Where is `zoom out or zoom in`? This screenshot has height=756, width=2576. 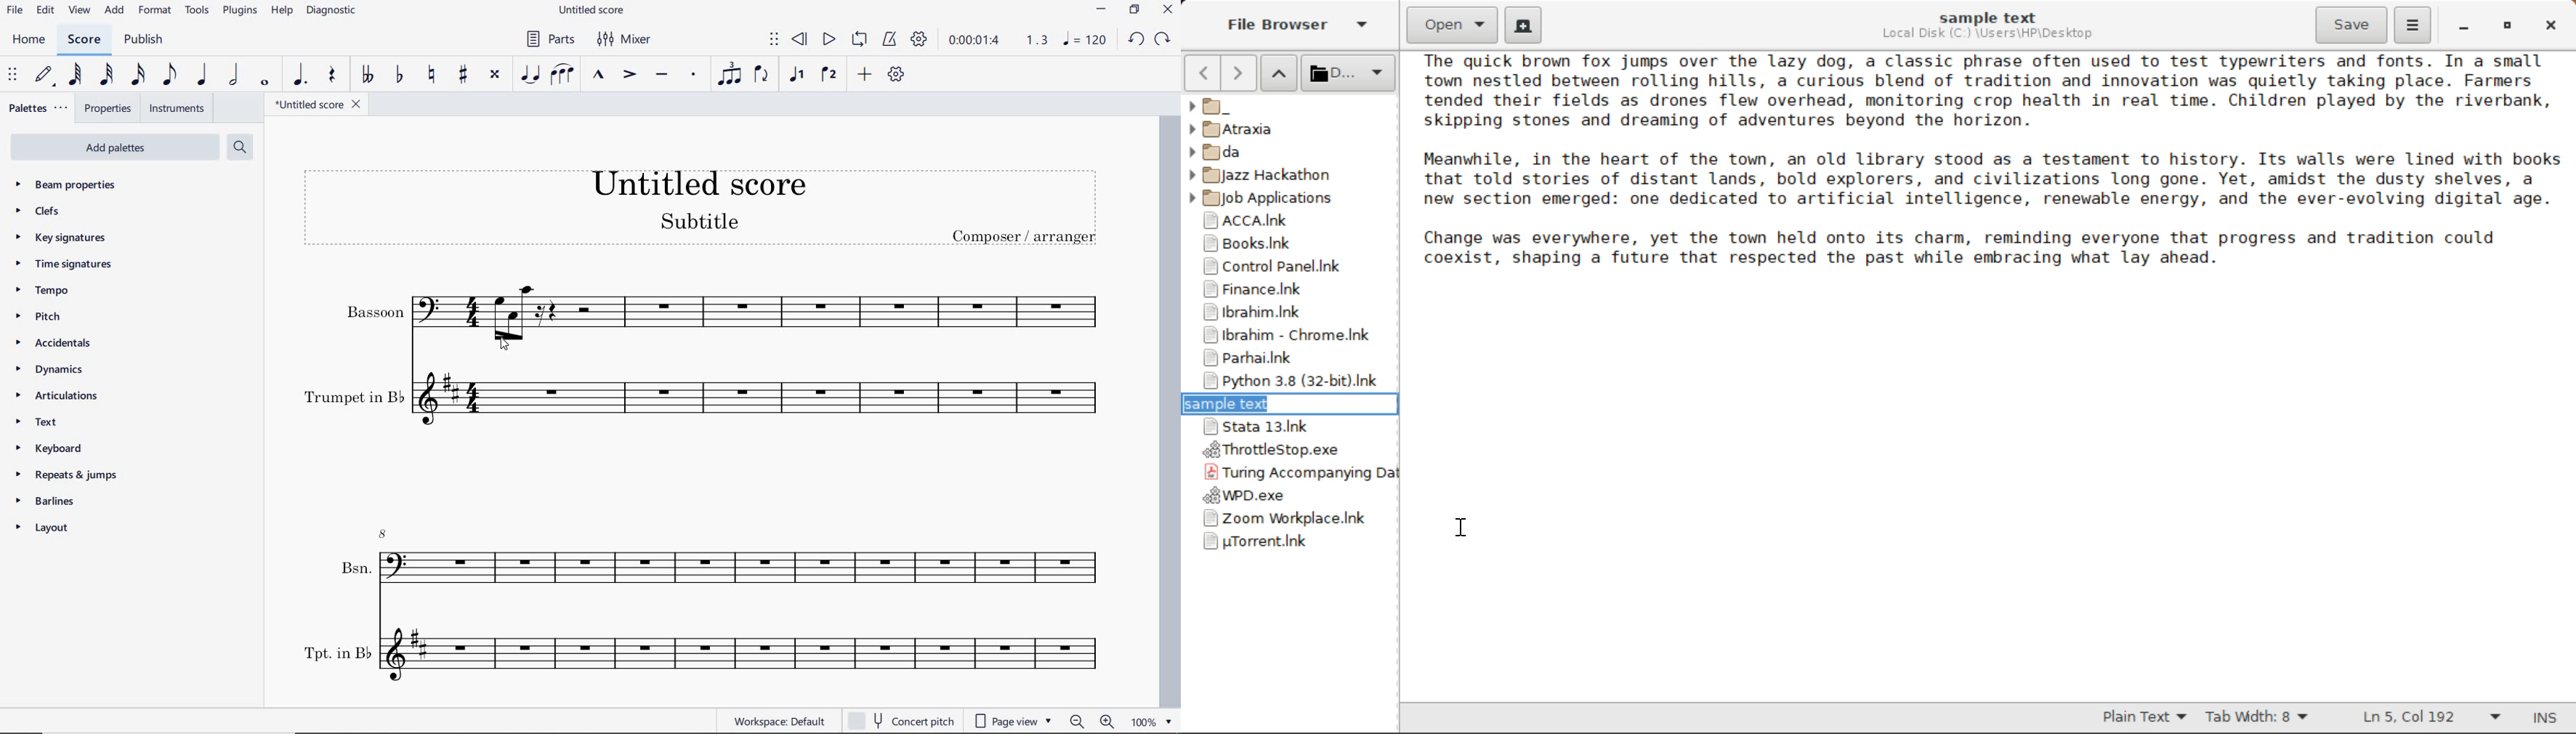 zoom out or zoom in is located at coordinates (1092, 720).